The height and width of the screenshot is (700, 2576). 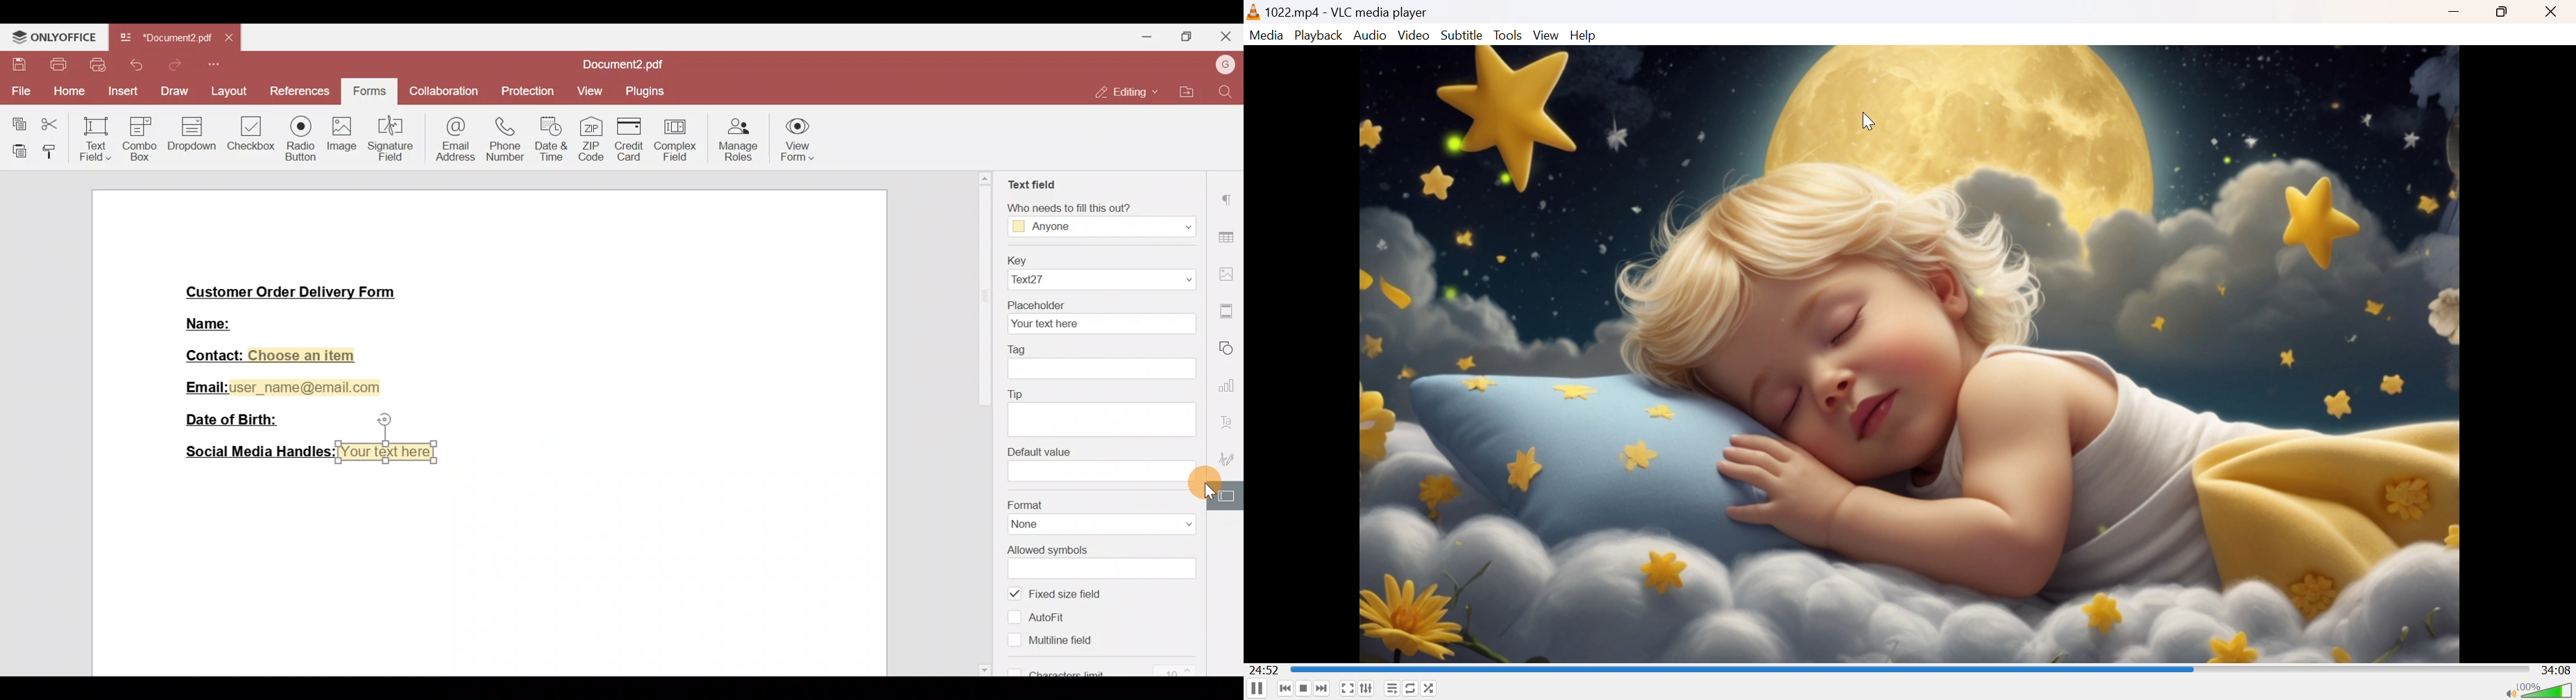 I want to click on Volume, so click(x=2547, y=688).